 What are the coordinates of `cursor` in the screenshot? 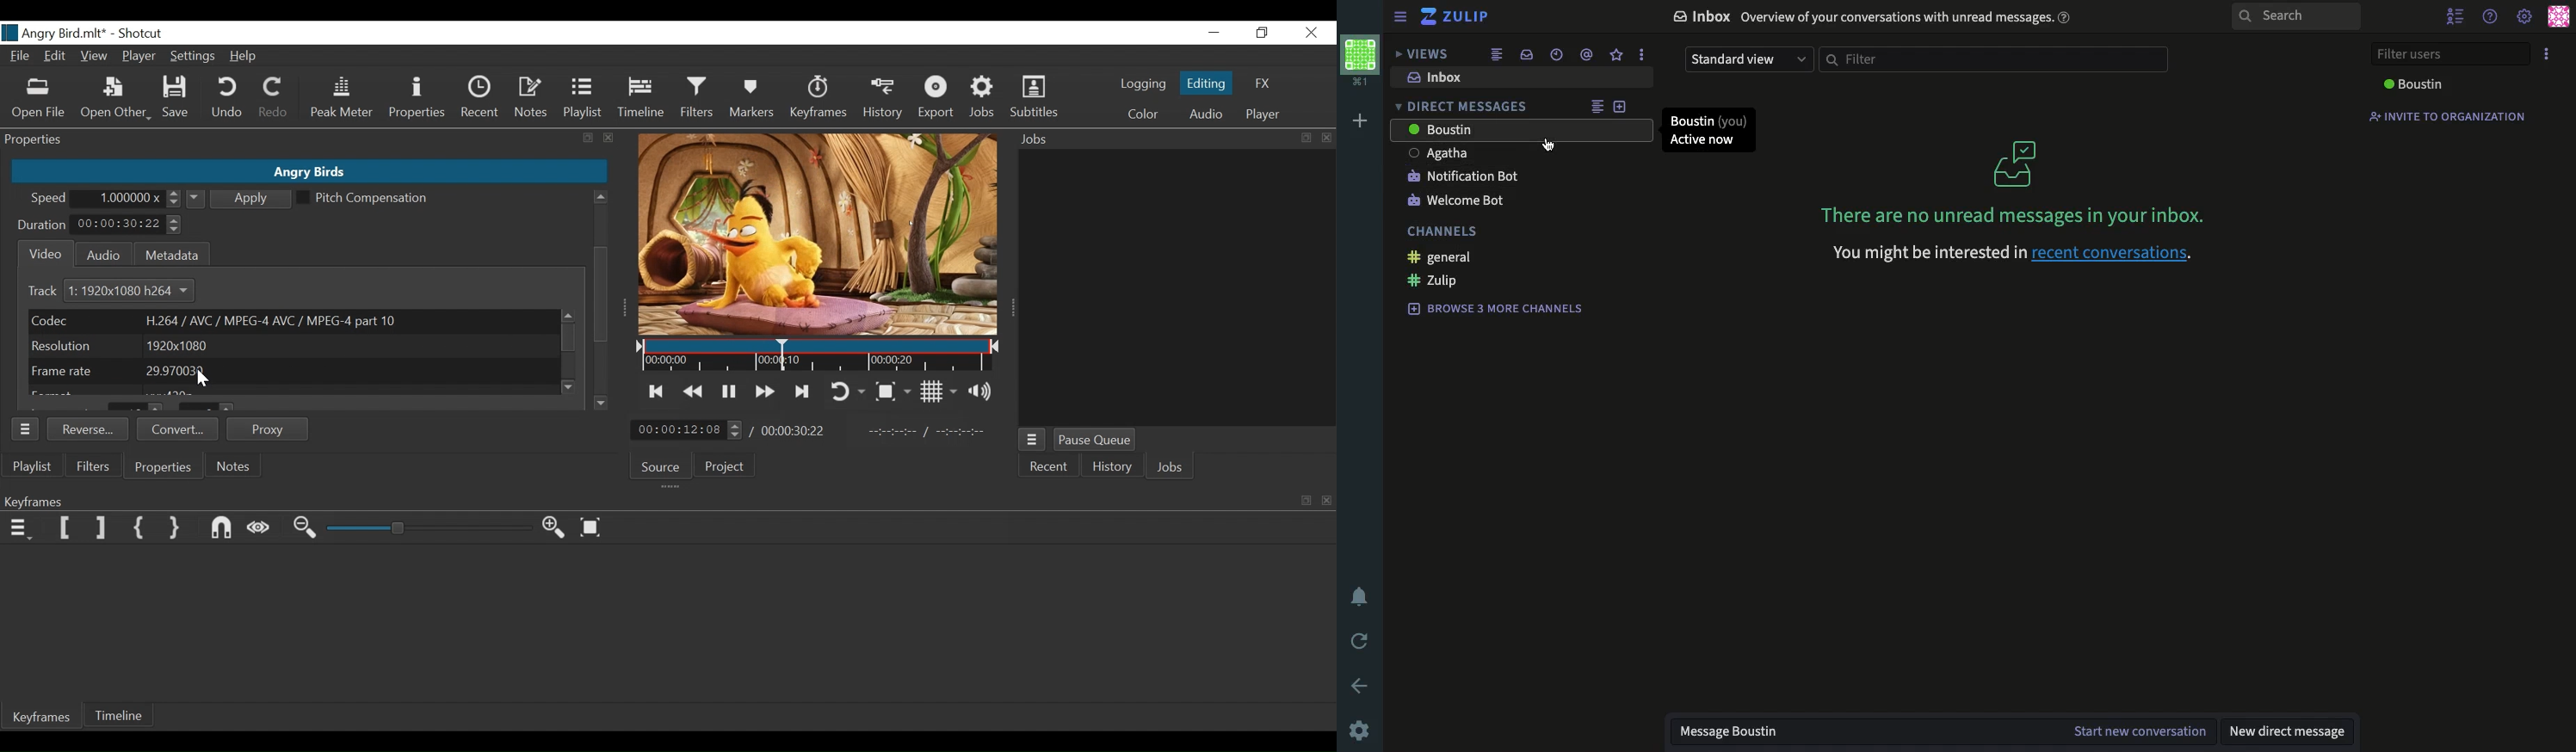 It's located at (602, 285).